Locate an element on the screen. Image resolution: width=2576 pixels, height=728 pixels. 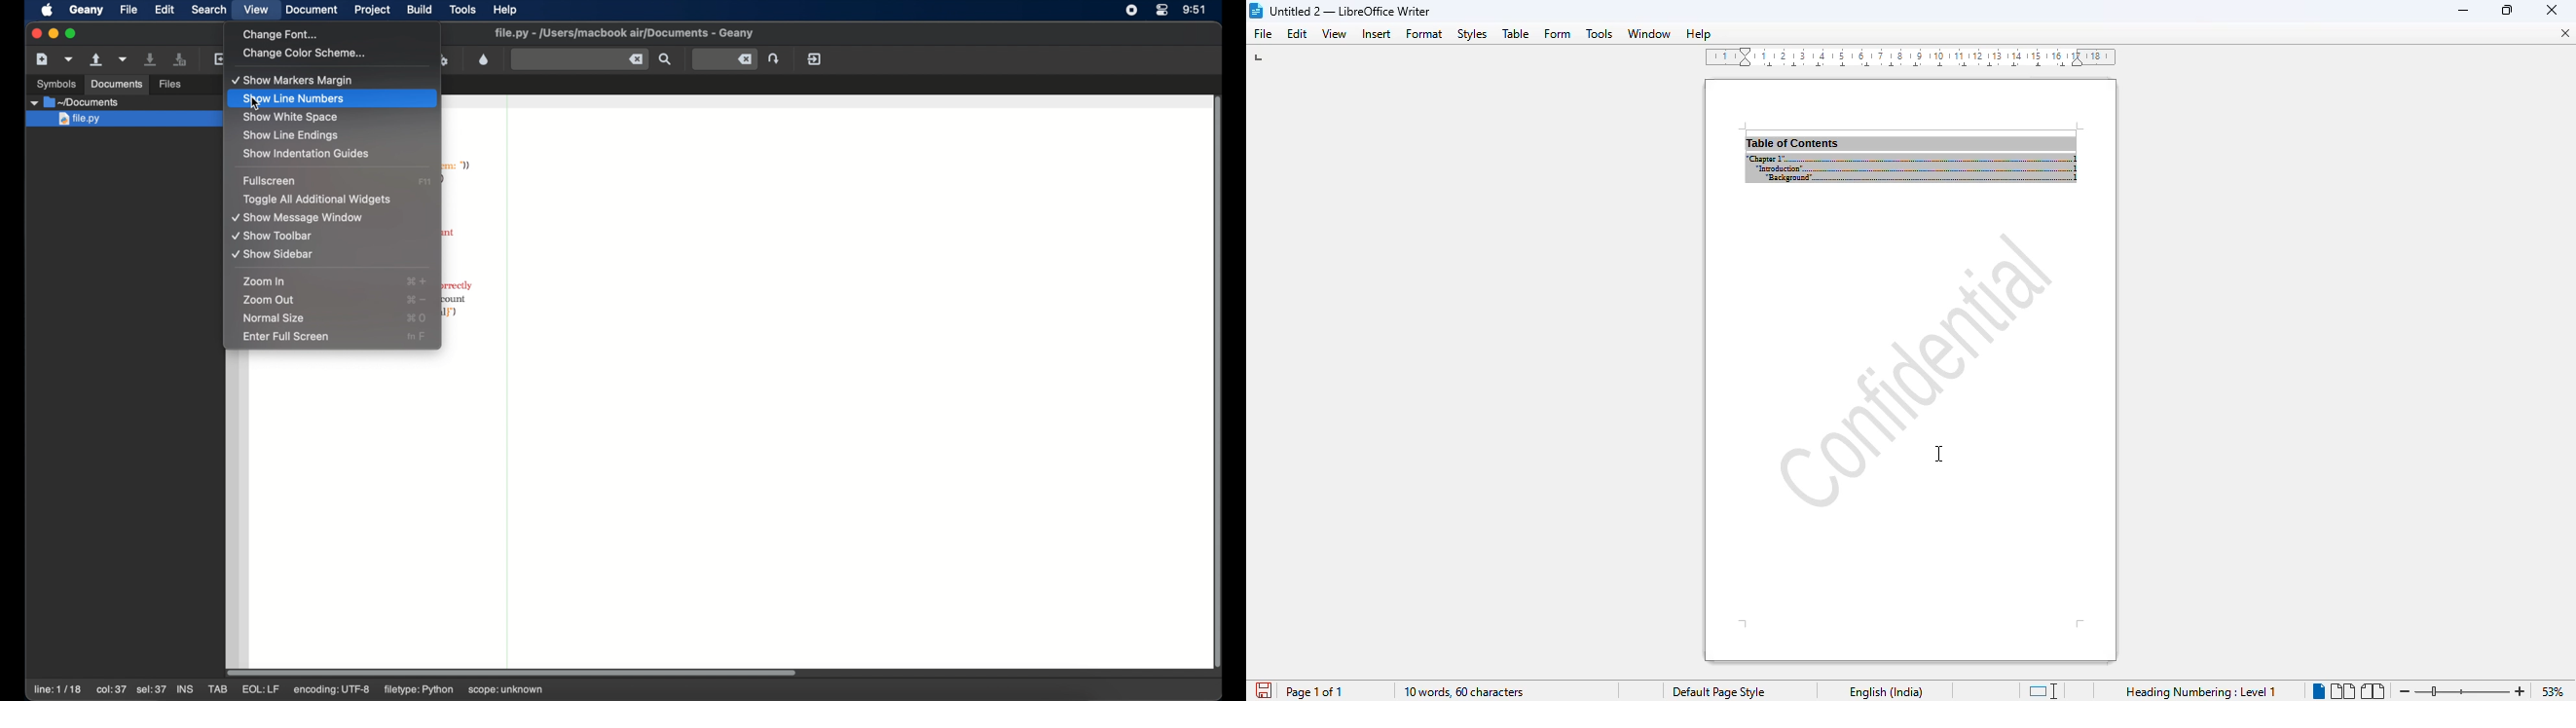
default page style is located at coordinates (1721, 691).